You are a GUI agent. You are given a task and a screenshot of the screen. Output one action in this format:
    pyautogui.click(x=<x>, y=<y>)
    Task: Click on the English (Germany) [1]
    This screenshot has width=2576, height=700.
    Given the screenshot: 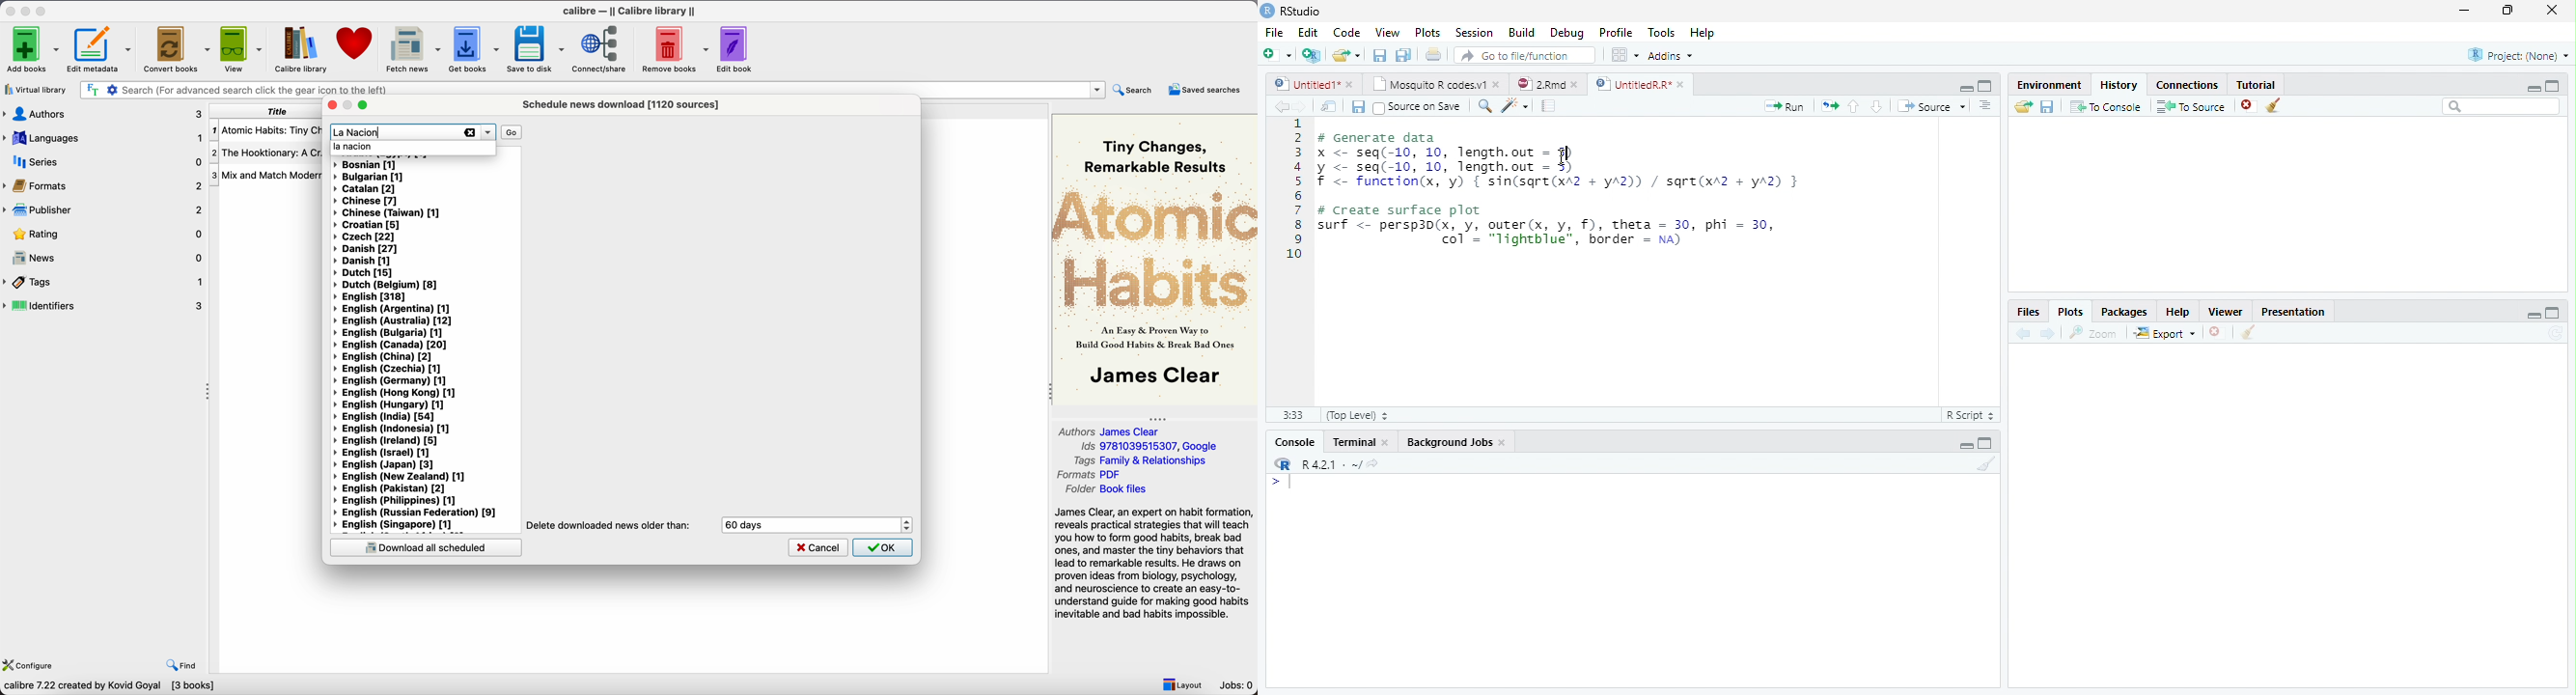 What is the action you would take?
    pyautogui.click(x=392, y=381)
    